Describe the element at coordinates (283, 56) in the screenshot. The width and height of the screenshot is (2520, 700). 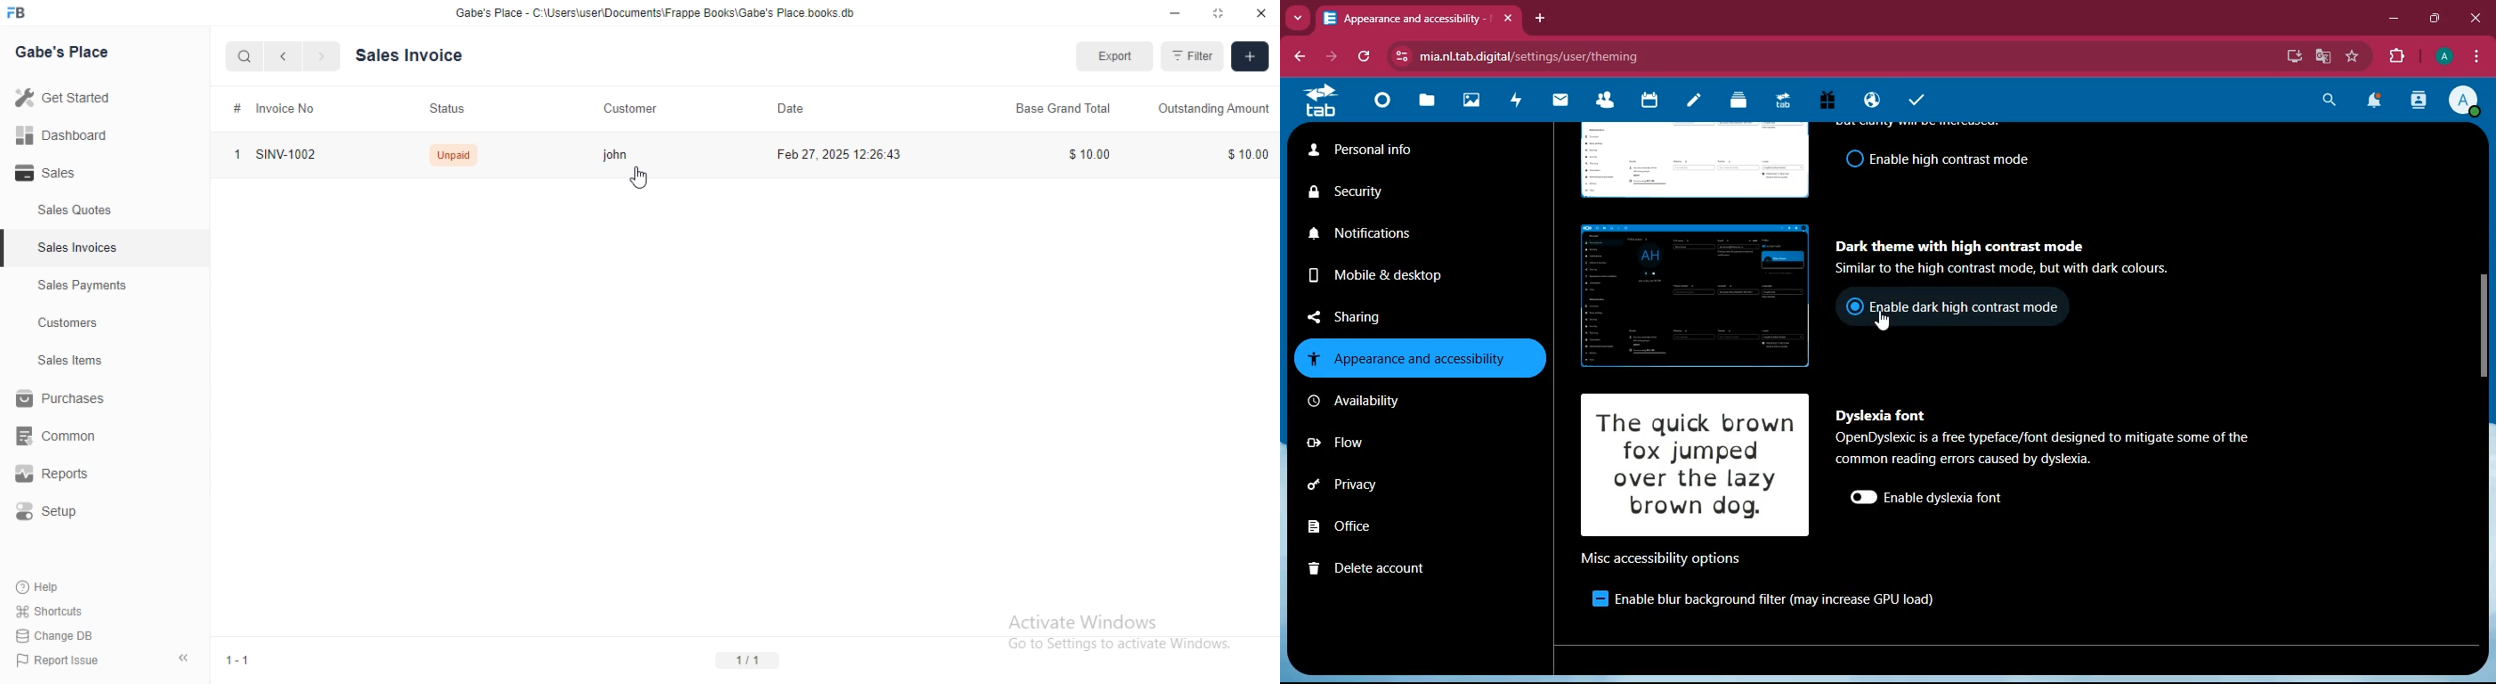
I see `previous` at that location.